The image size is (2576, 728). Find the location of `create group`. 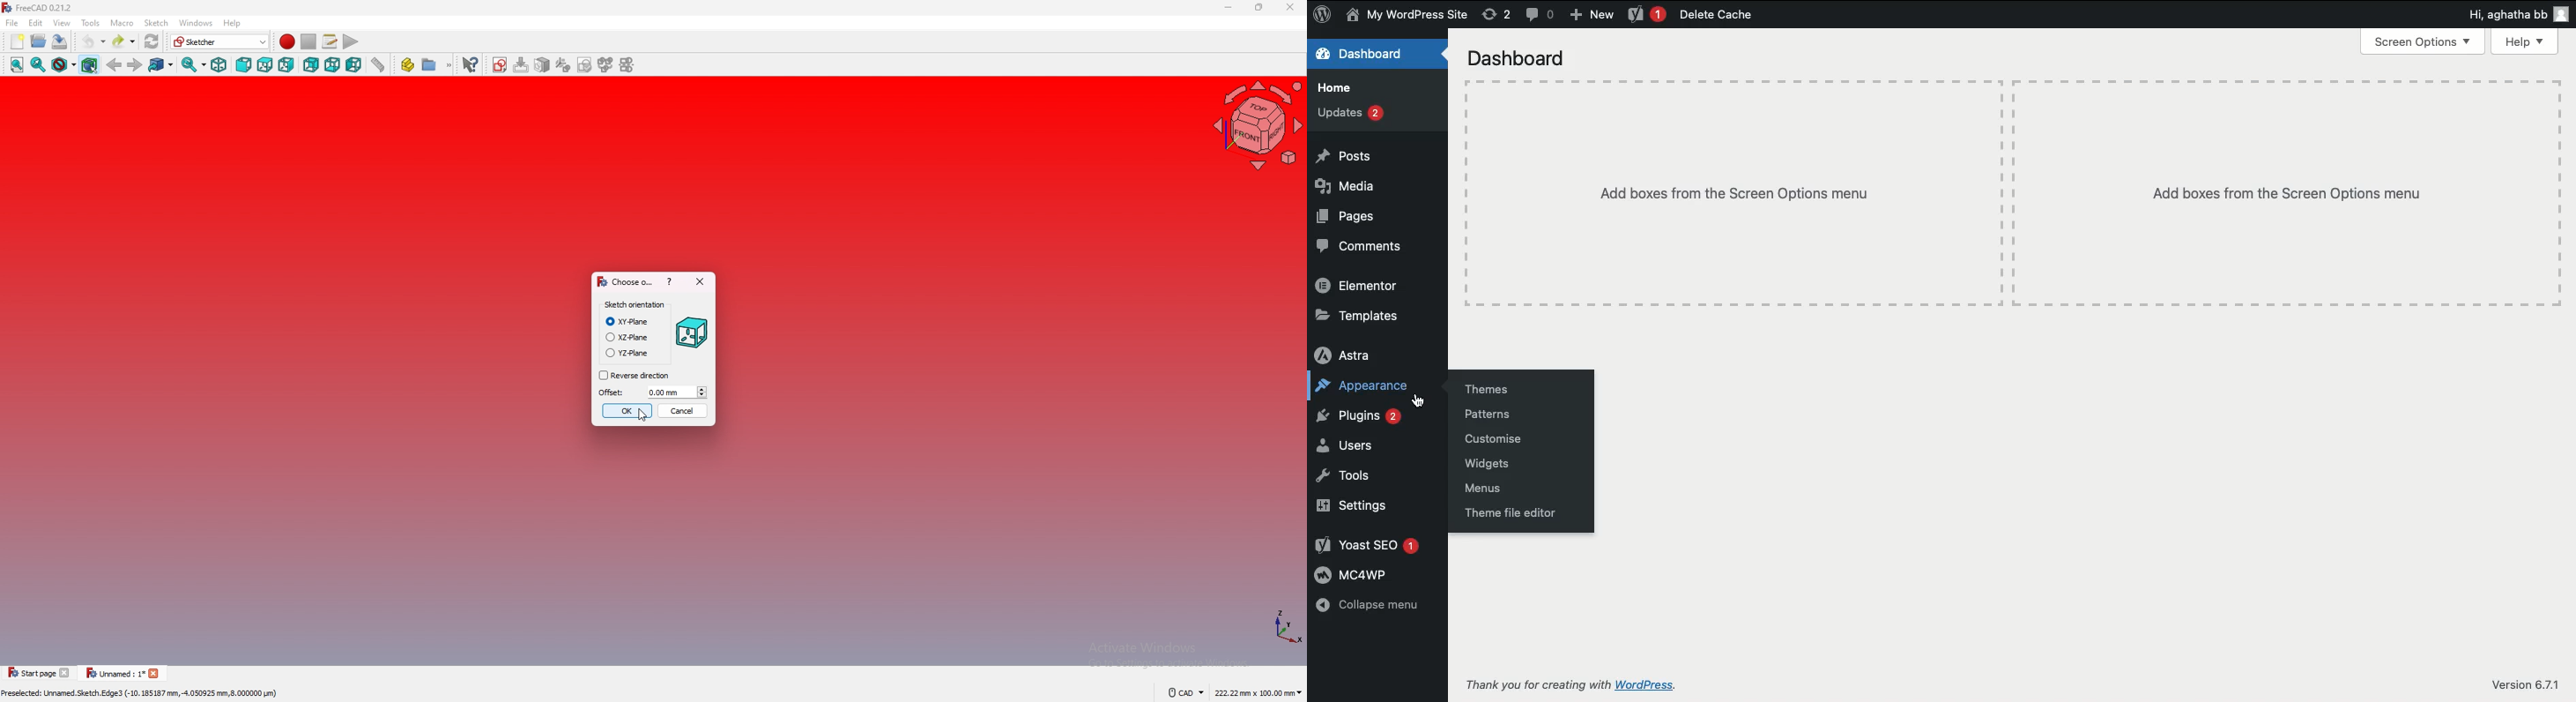

create group is located at coordinates (437, 66).